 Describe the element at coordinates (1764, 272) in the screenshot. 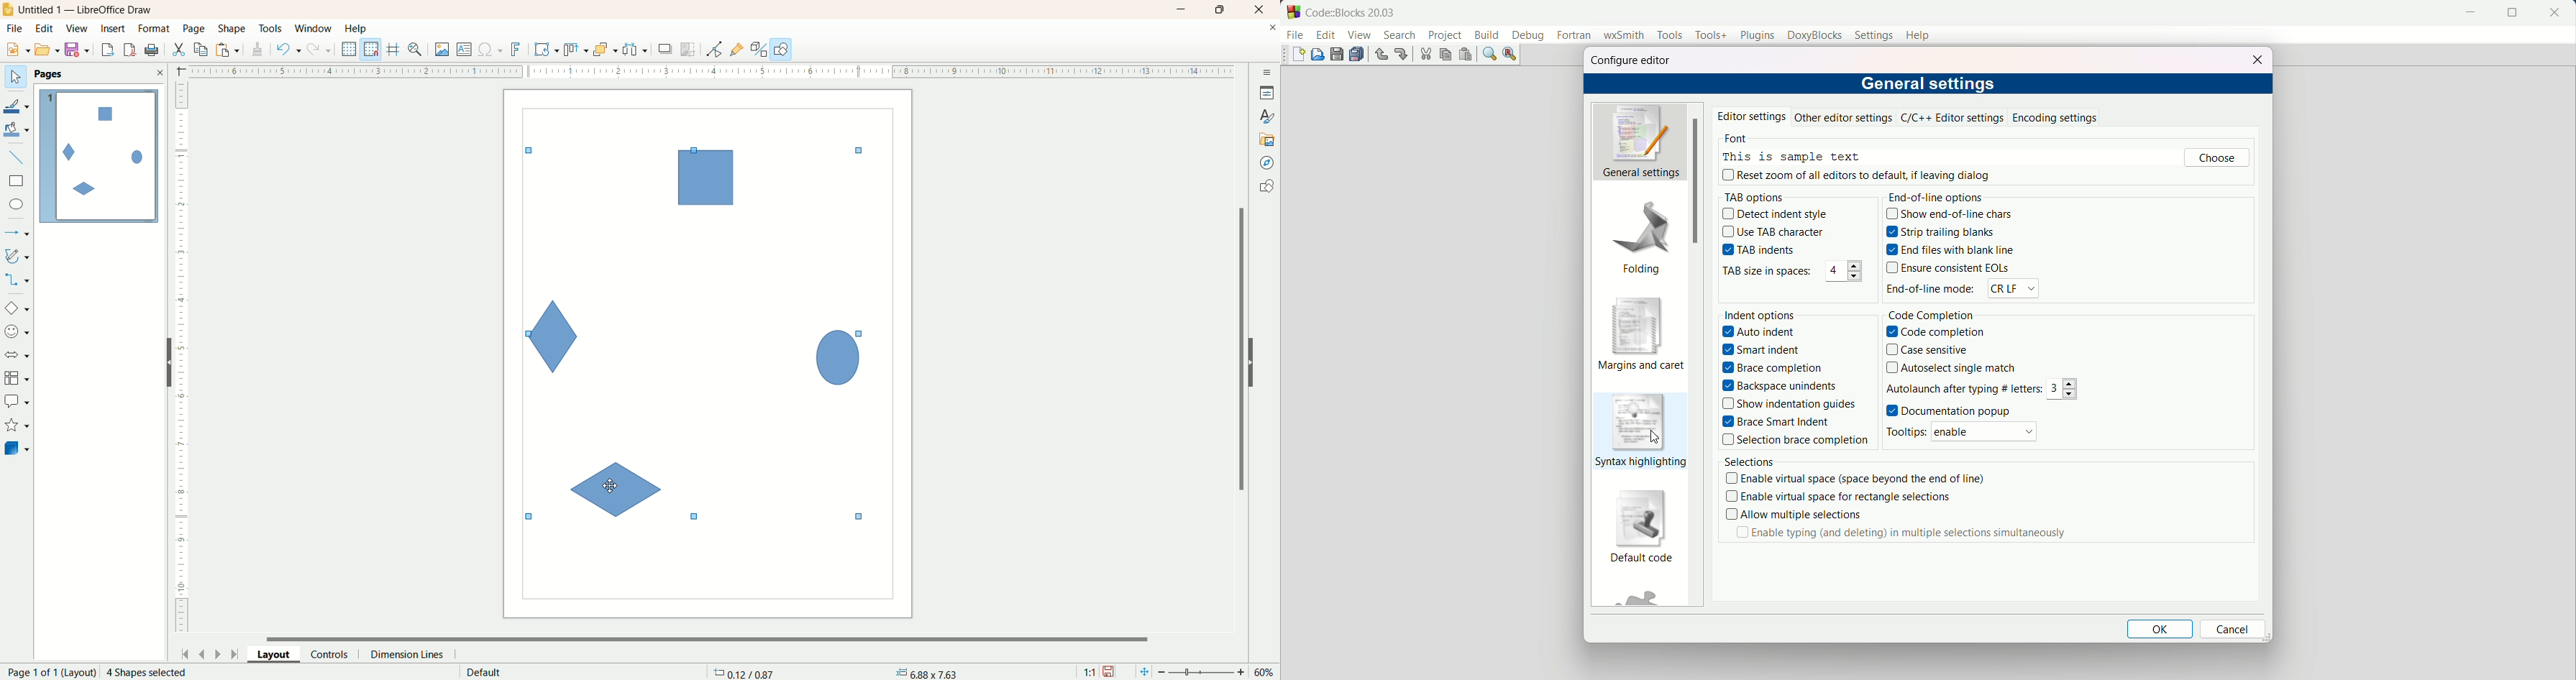

I see `TAB size in spaces` at that location.